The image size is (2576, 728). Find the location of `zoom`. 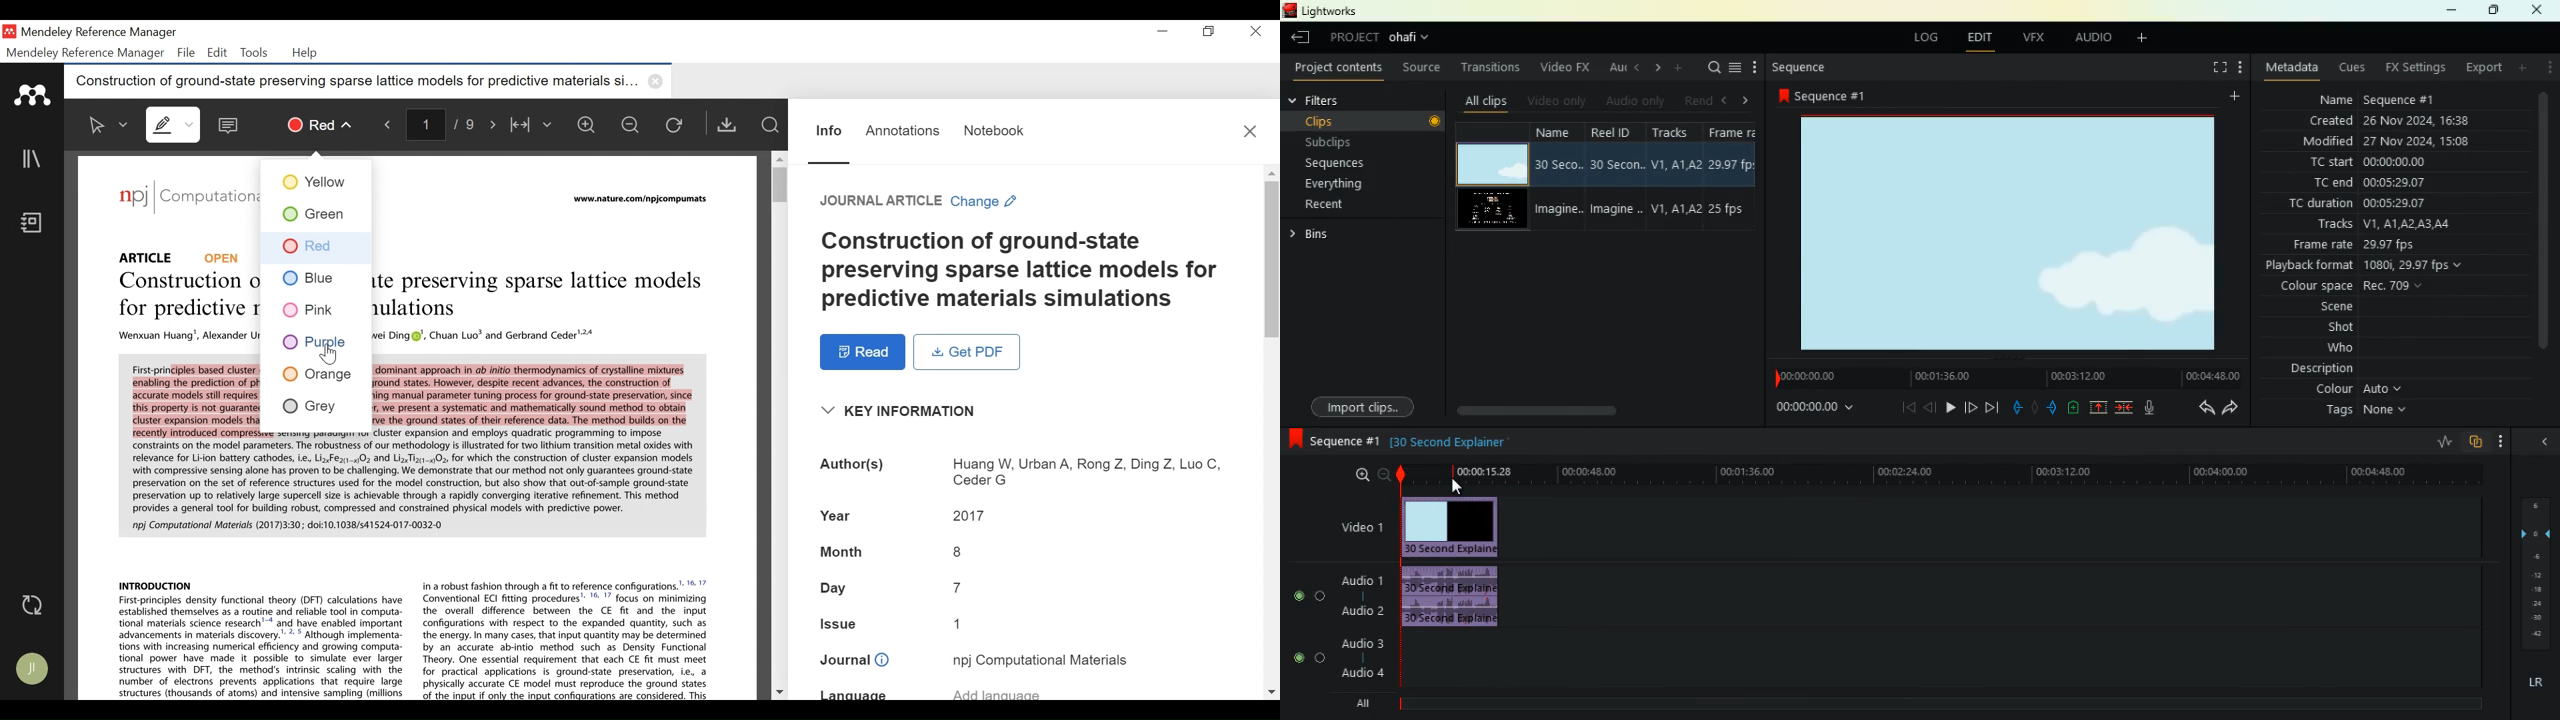

zoom is located at coordinates (1366, 474).